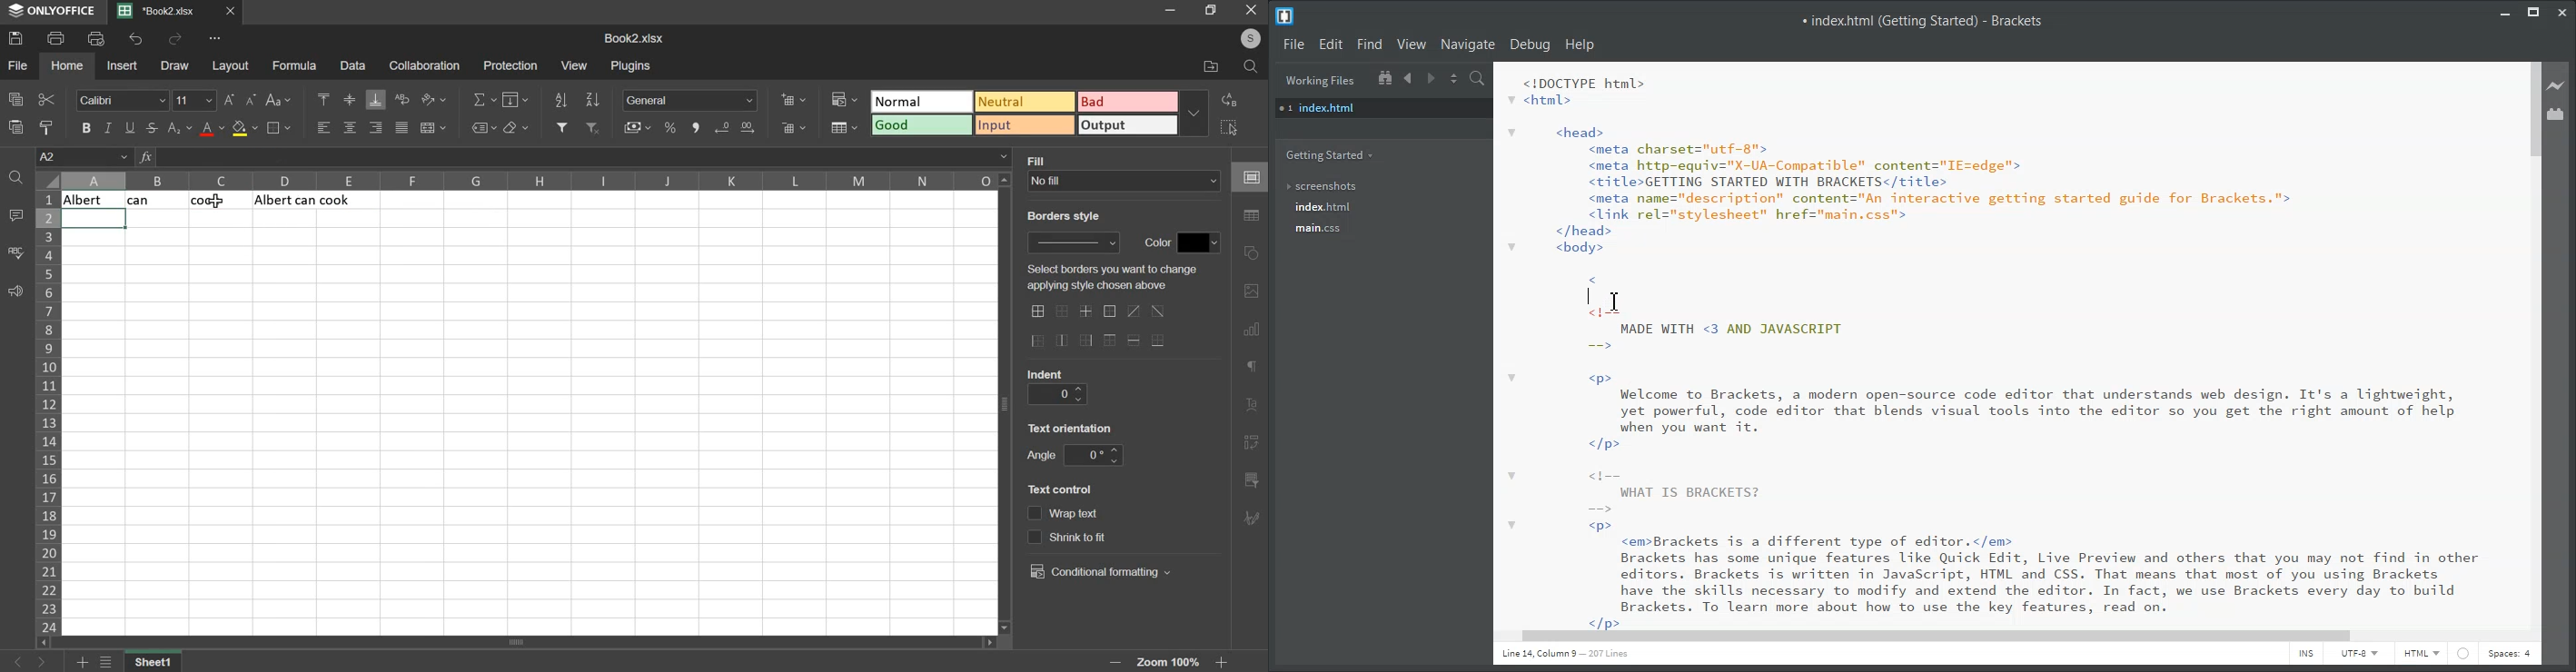 This screenshot has height=672, width=2576. What do you see at coordinates (723, 126) in the screenshot?
I see `increase decimals` at bounding box center [723, 126].